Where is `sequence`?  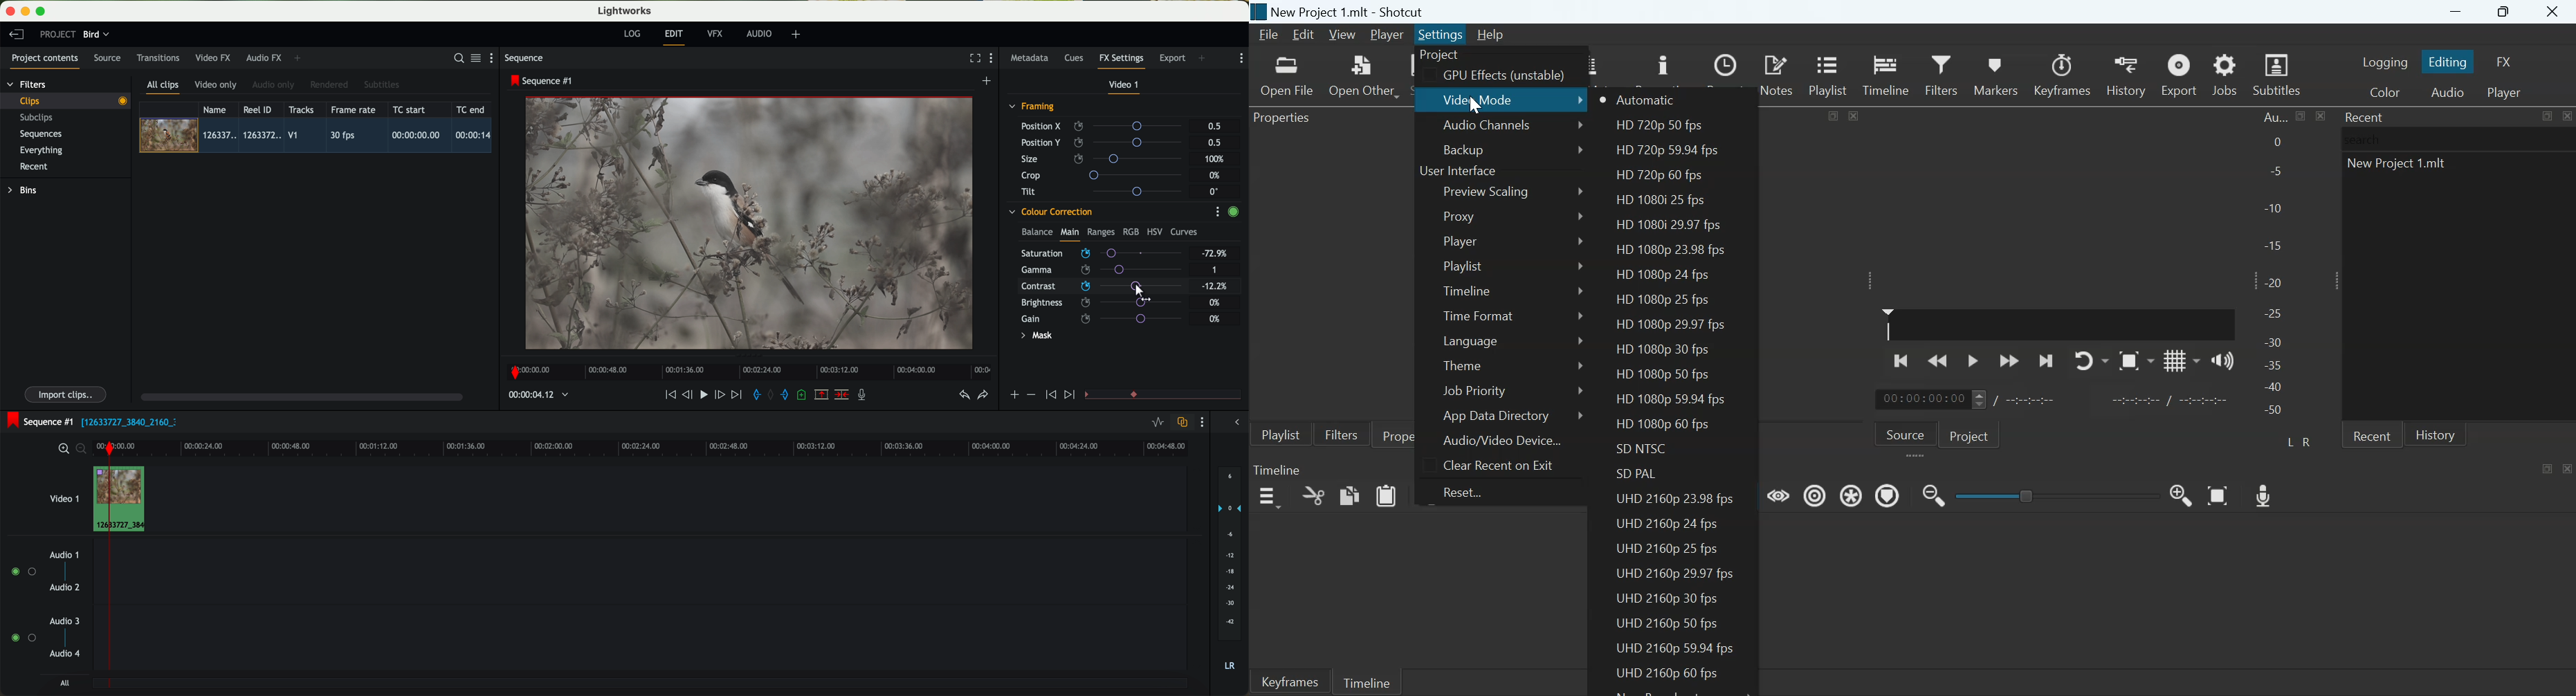 sequence is located at coordinates (524, 58).